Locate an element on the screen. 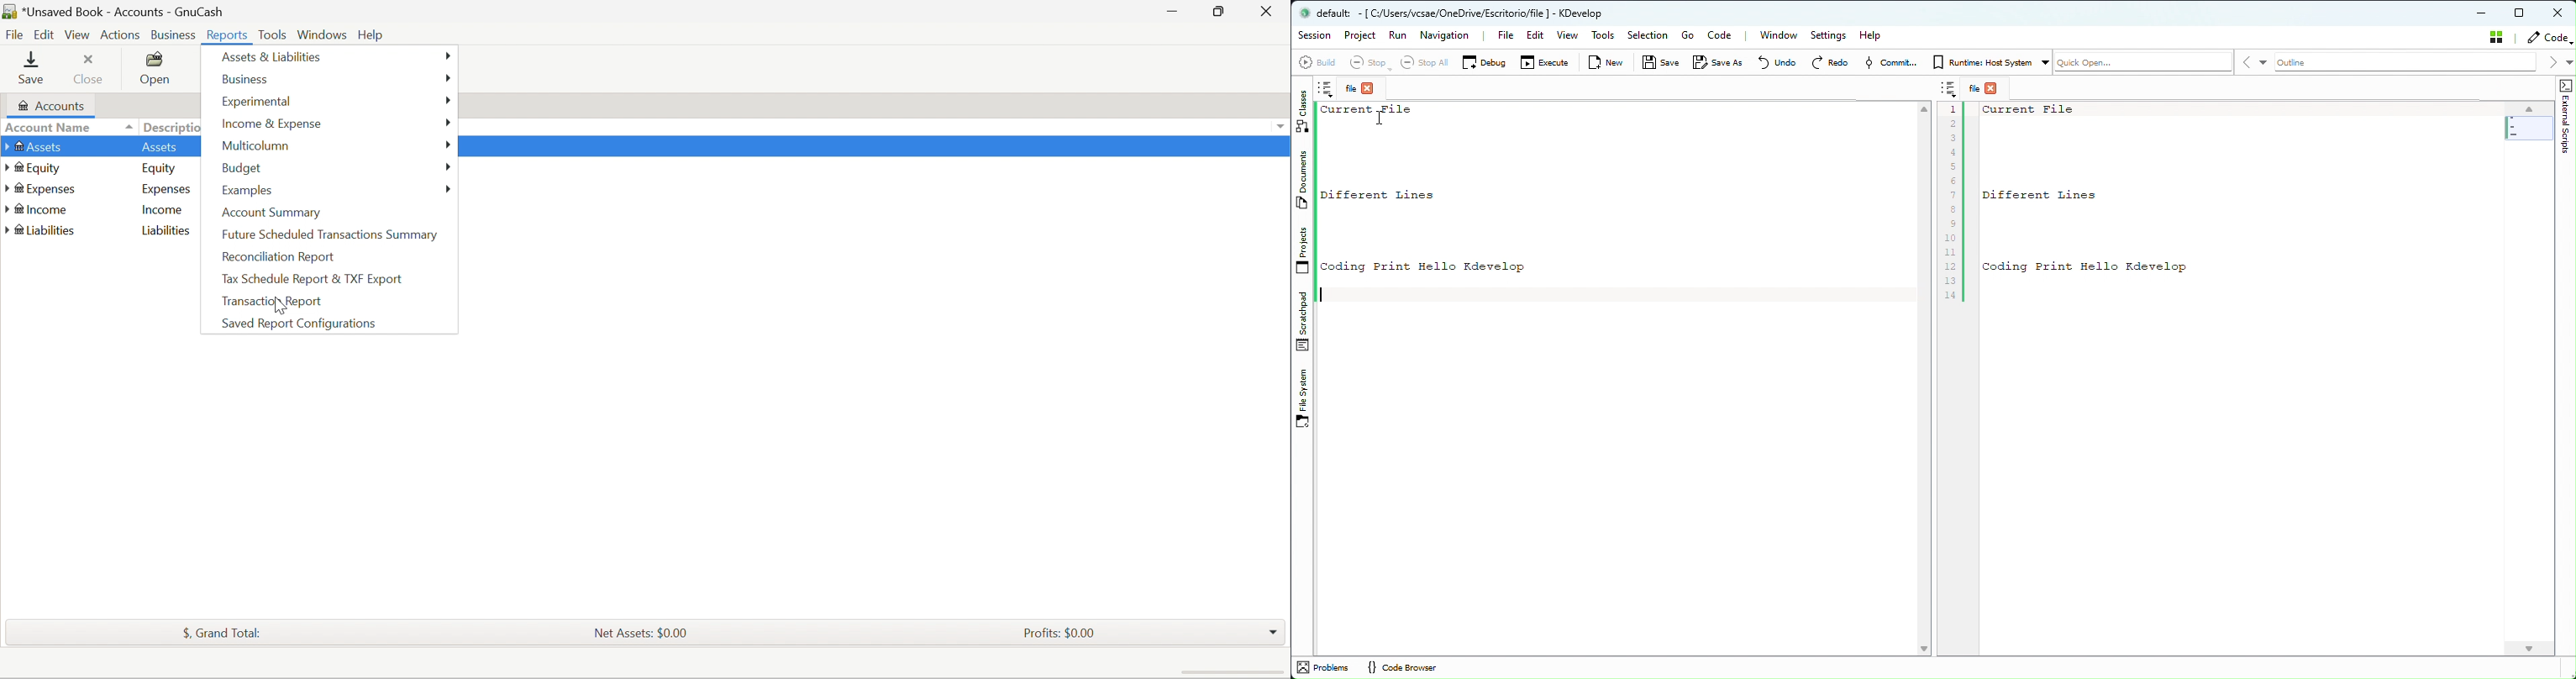 The height and width of the screenshot is (700, 2576). More is located at coordinates (448, 78).